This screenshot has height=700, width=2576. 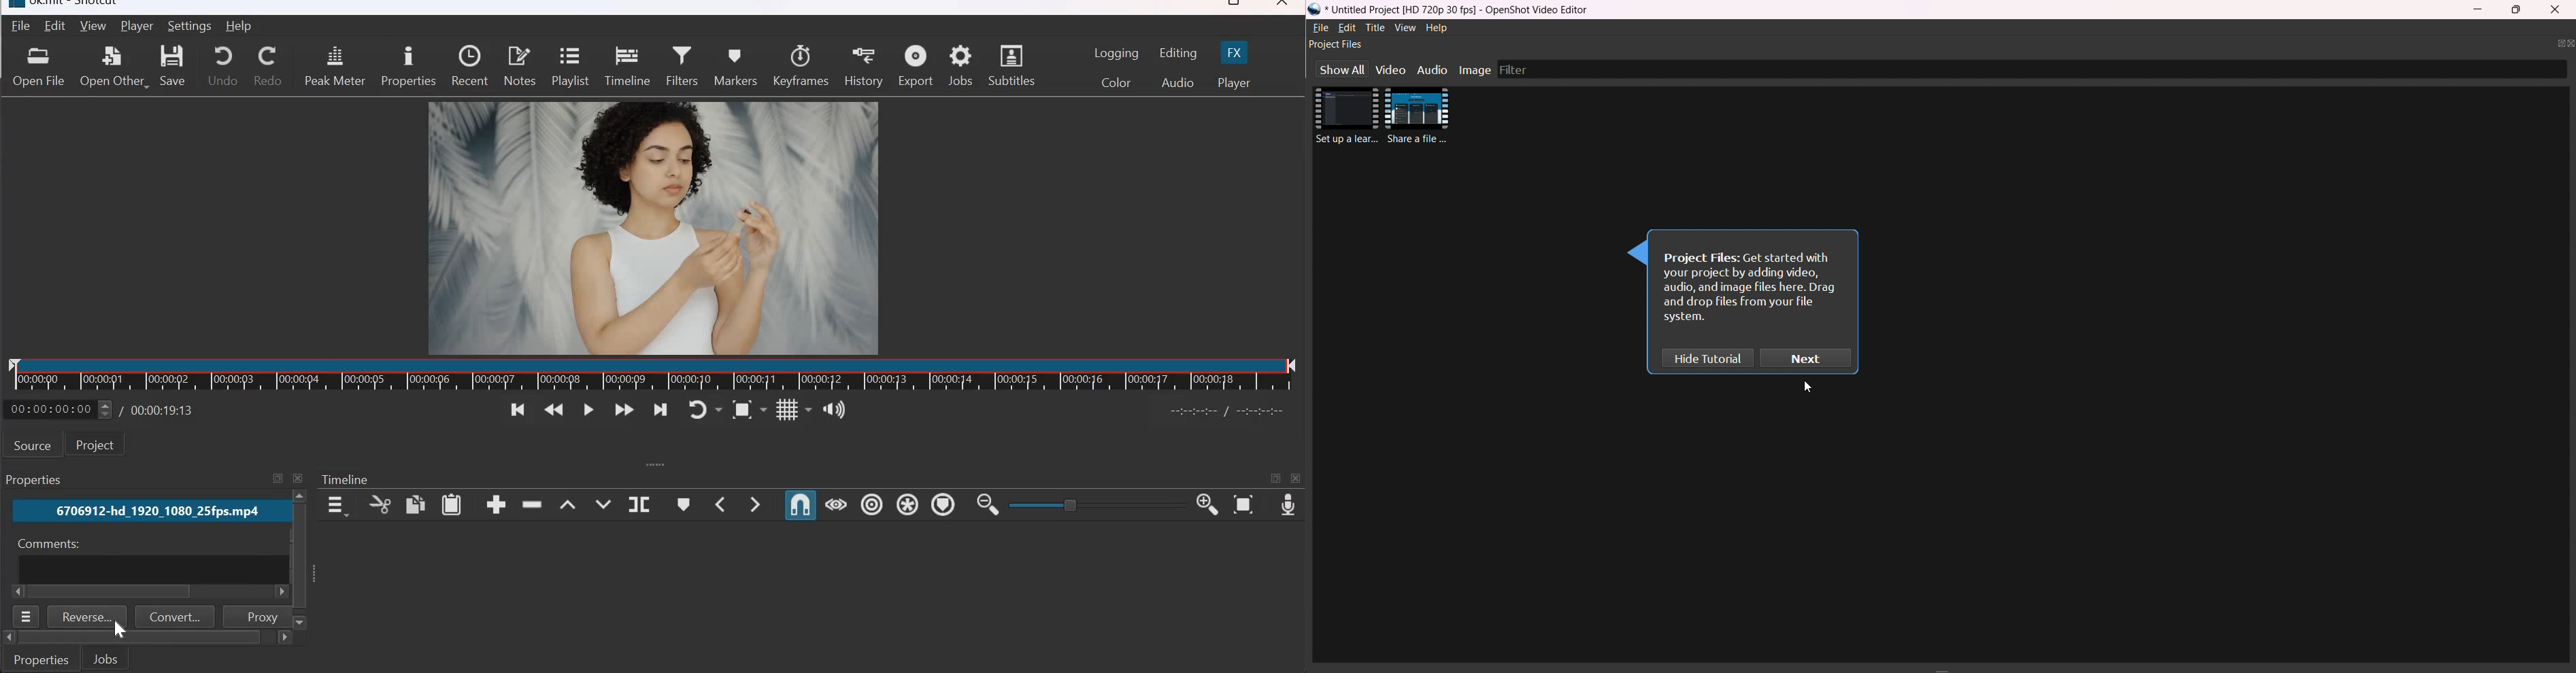 What do you see at coordinates (554, 410) in the screenshot?
I see `Play quickly backwards` at bounding box center [554, 410].